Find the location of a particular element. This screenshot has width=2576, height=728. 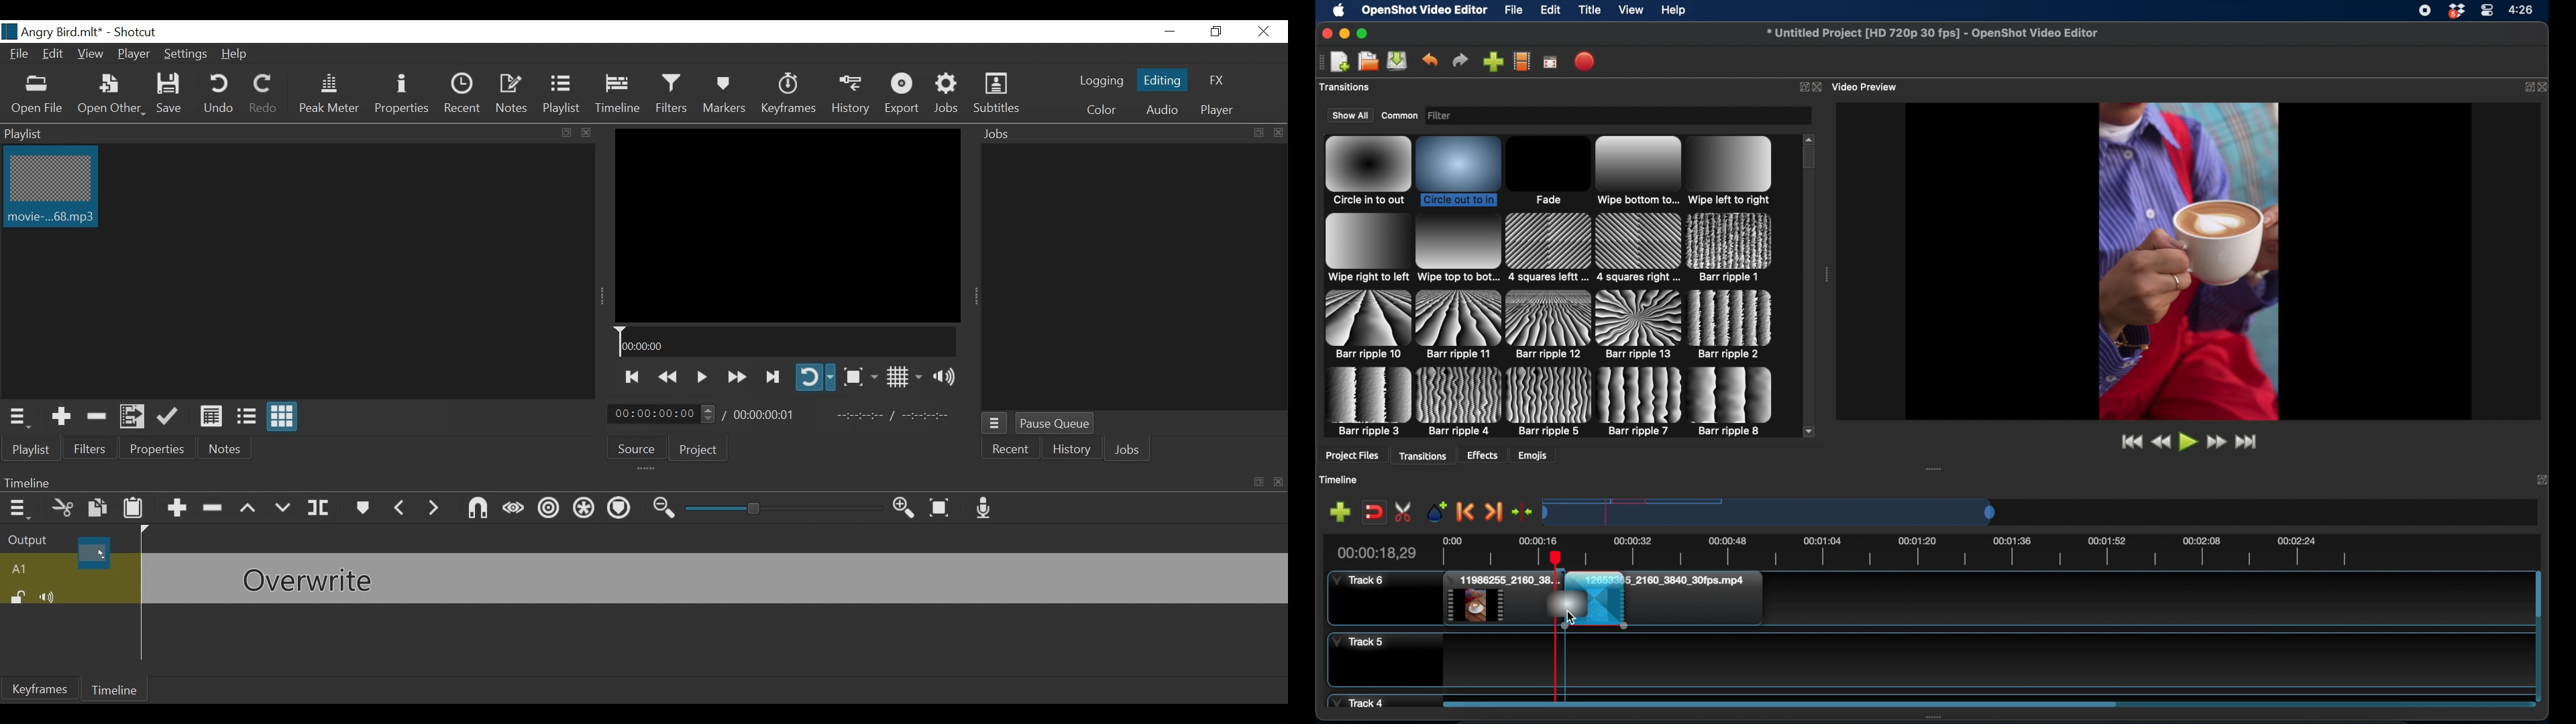

logging is located at coordinates (1099, 82).